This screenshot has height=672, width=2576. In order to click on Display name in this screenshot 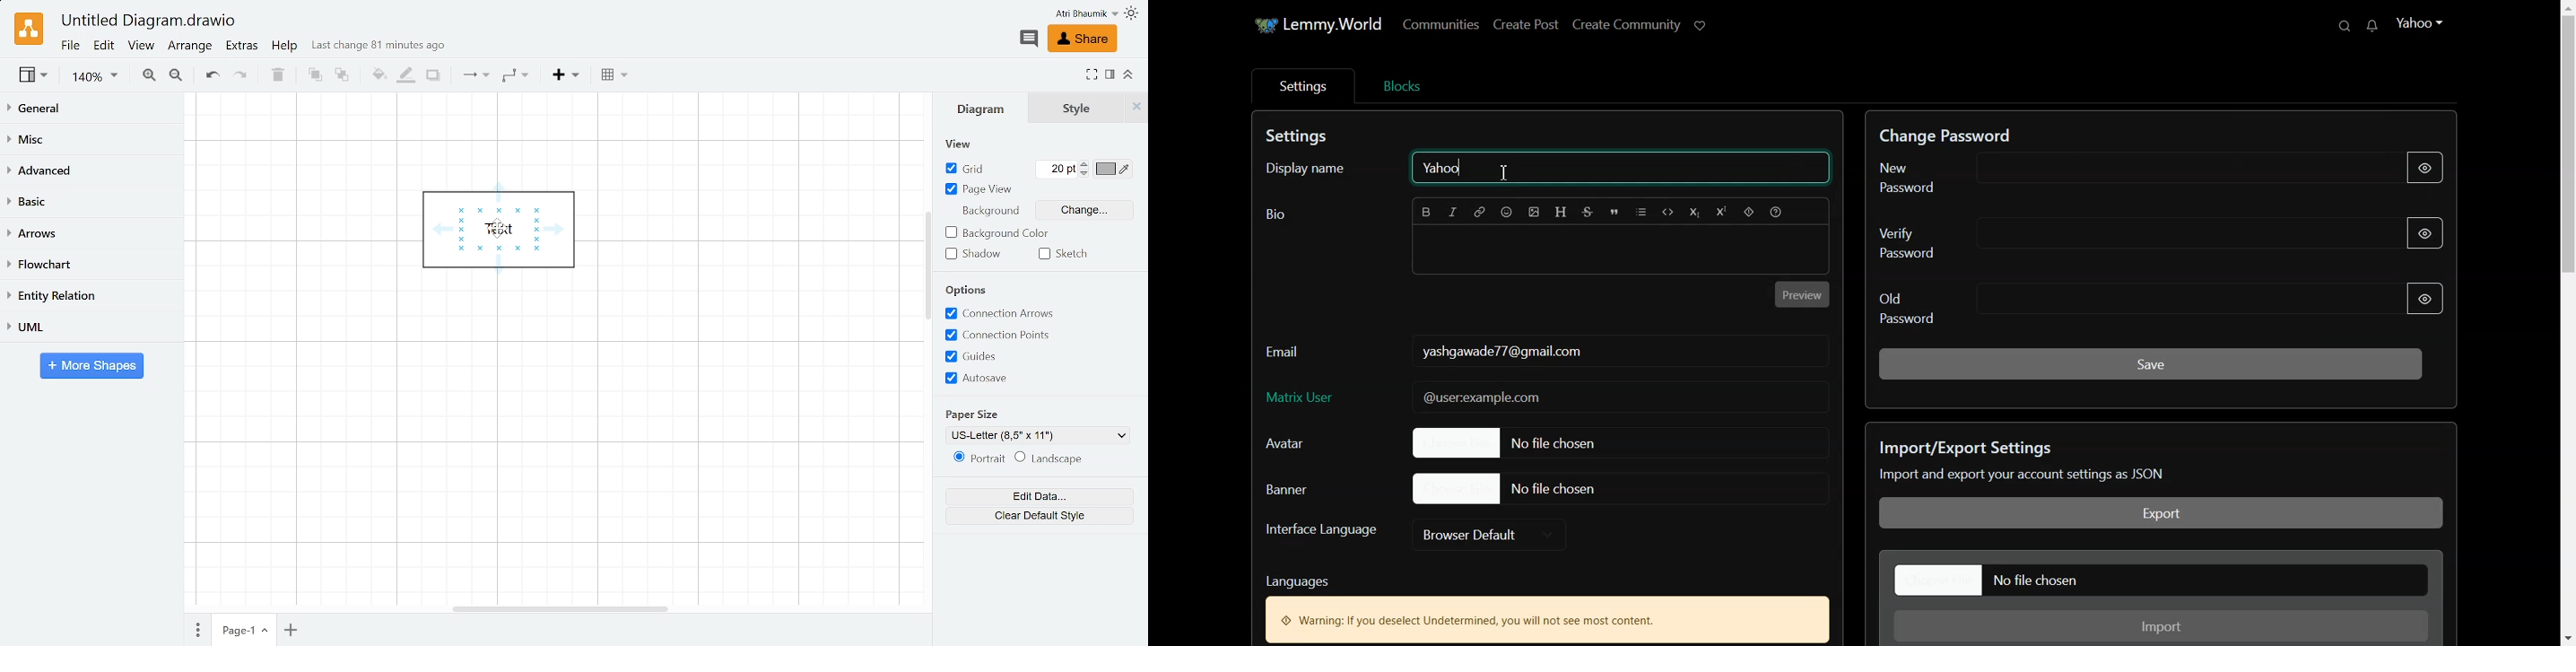, I will do `click(1314, 170)`.